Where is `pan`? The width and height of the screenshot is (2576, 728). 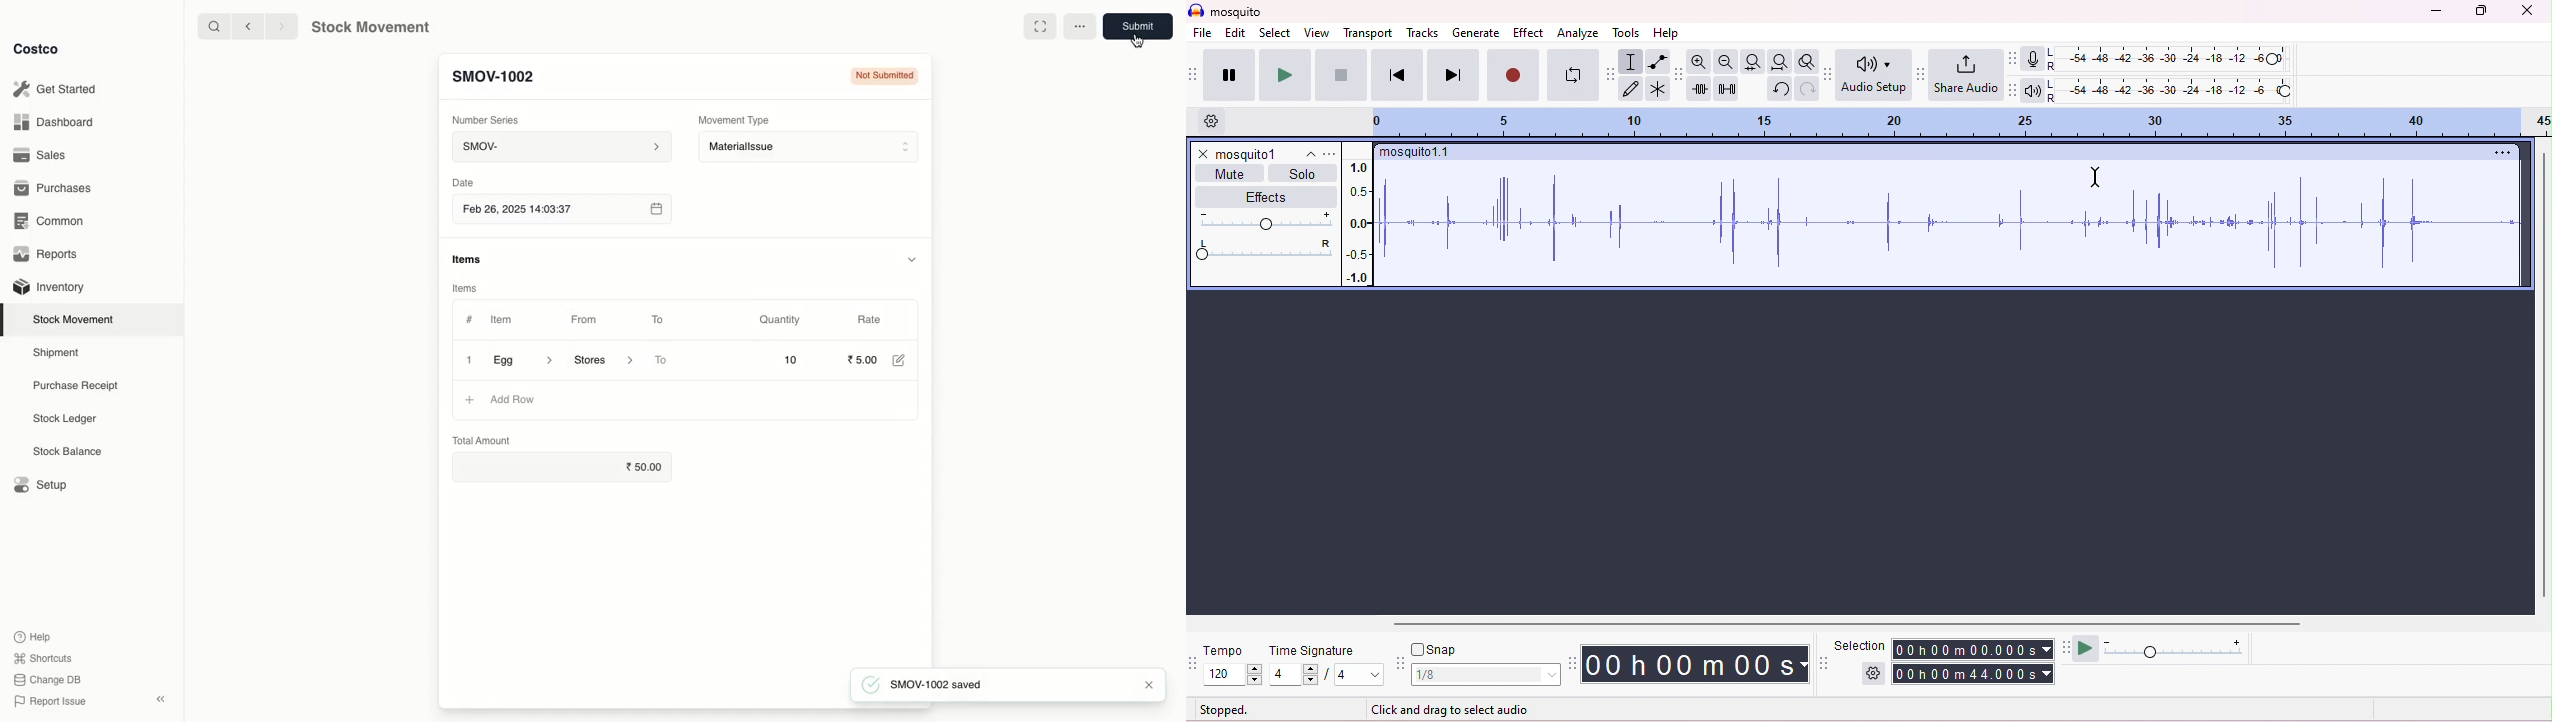
pan is located at coordinates (1263, 250).